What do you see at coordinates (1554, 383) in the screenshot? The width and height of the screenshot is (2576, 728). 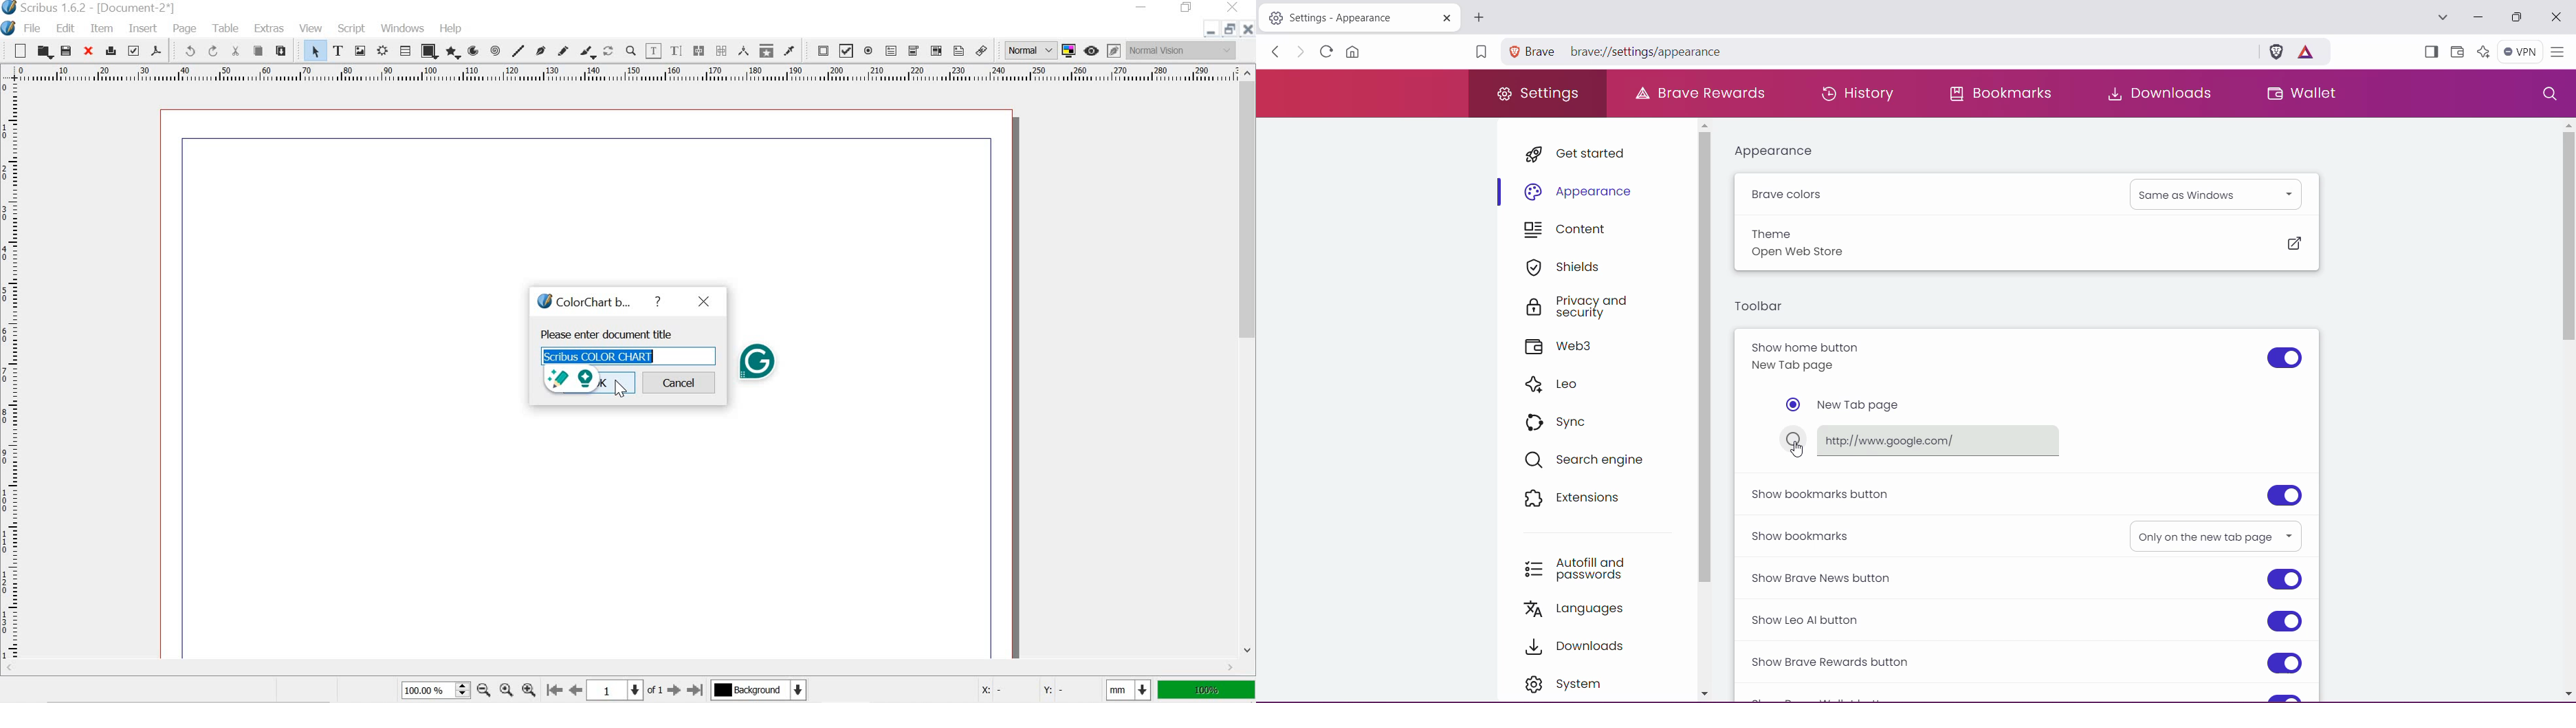 I see `Leo` at bounding box center [1554, 383].